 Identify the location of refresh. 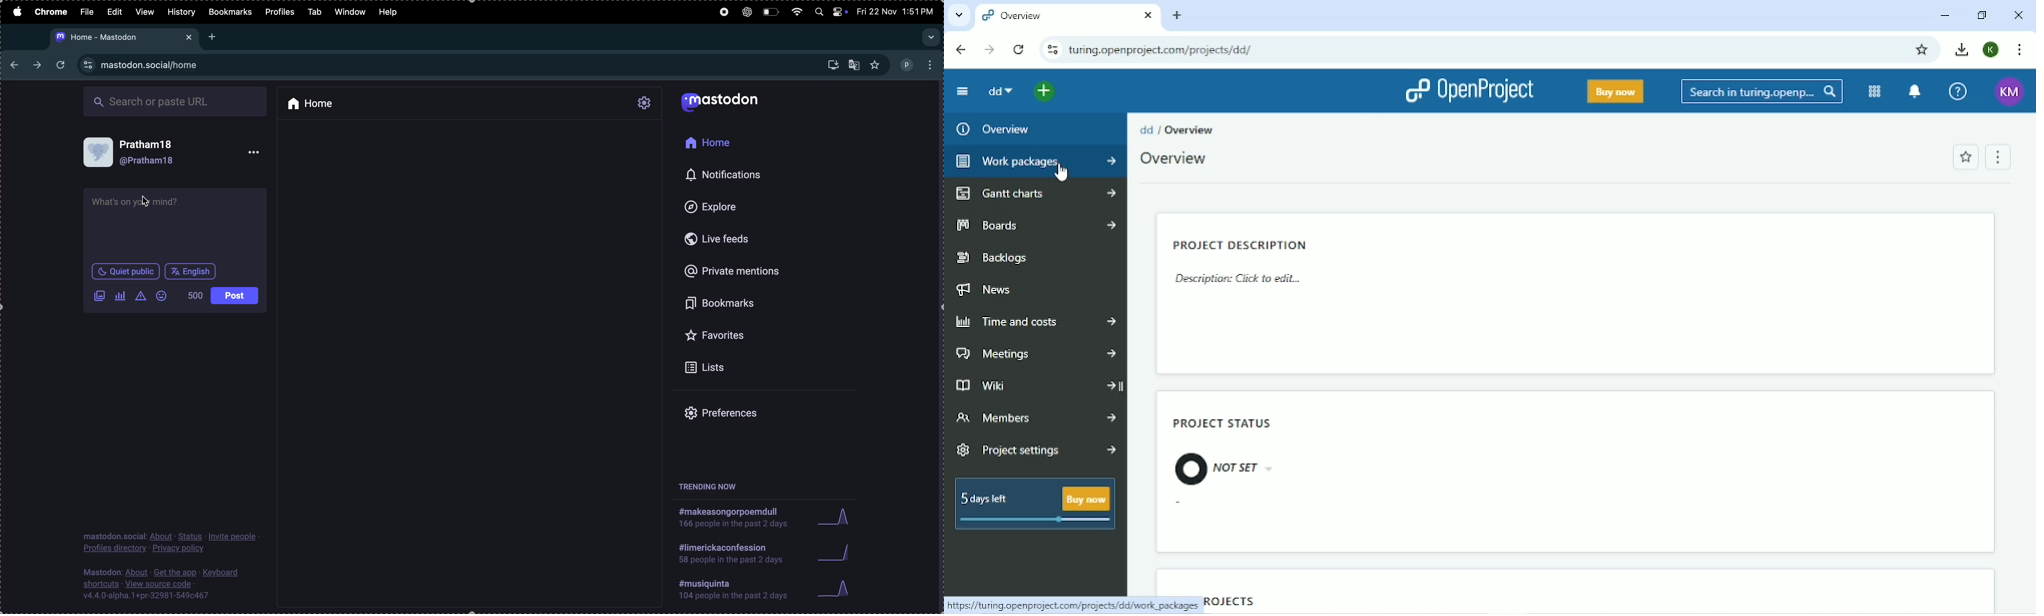
(63, 67).